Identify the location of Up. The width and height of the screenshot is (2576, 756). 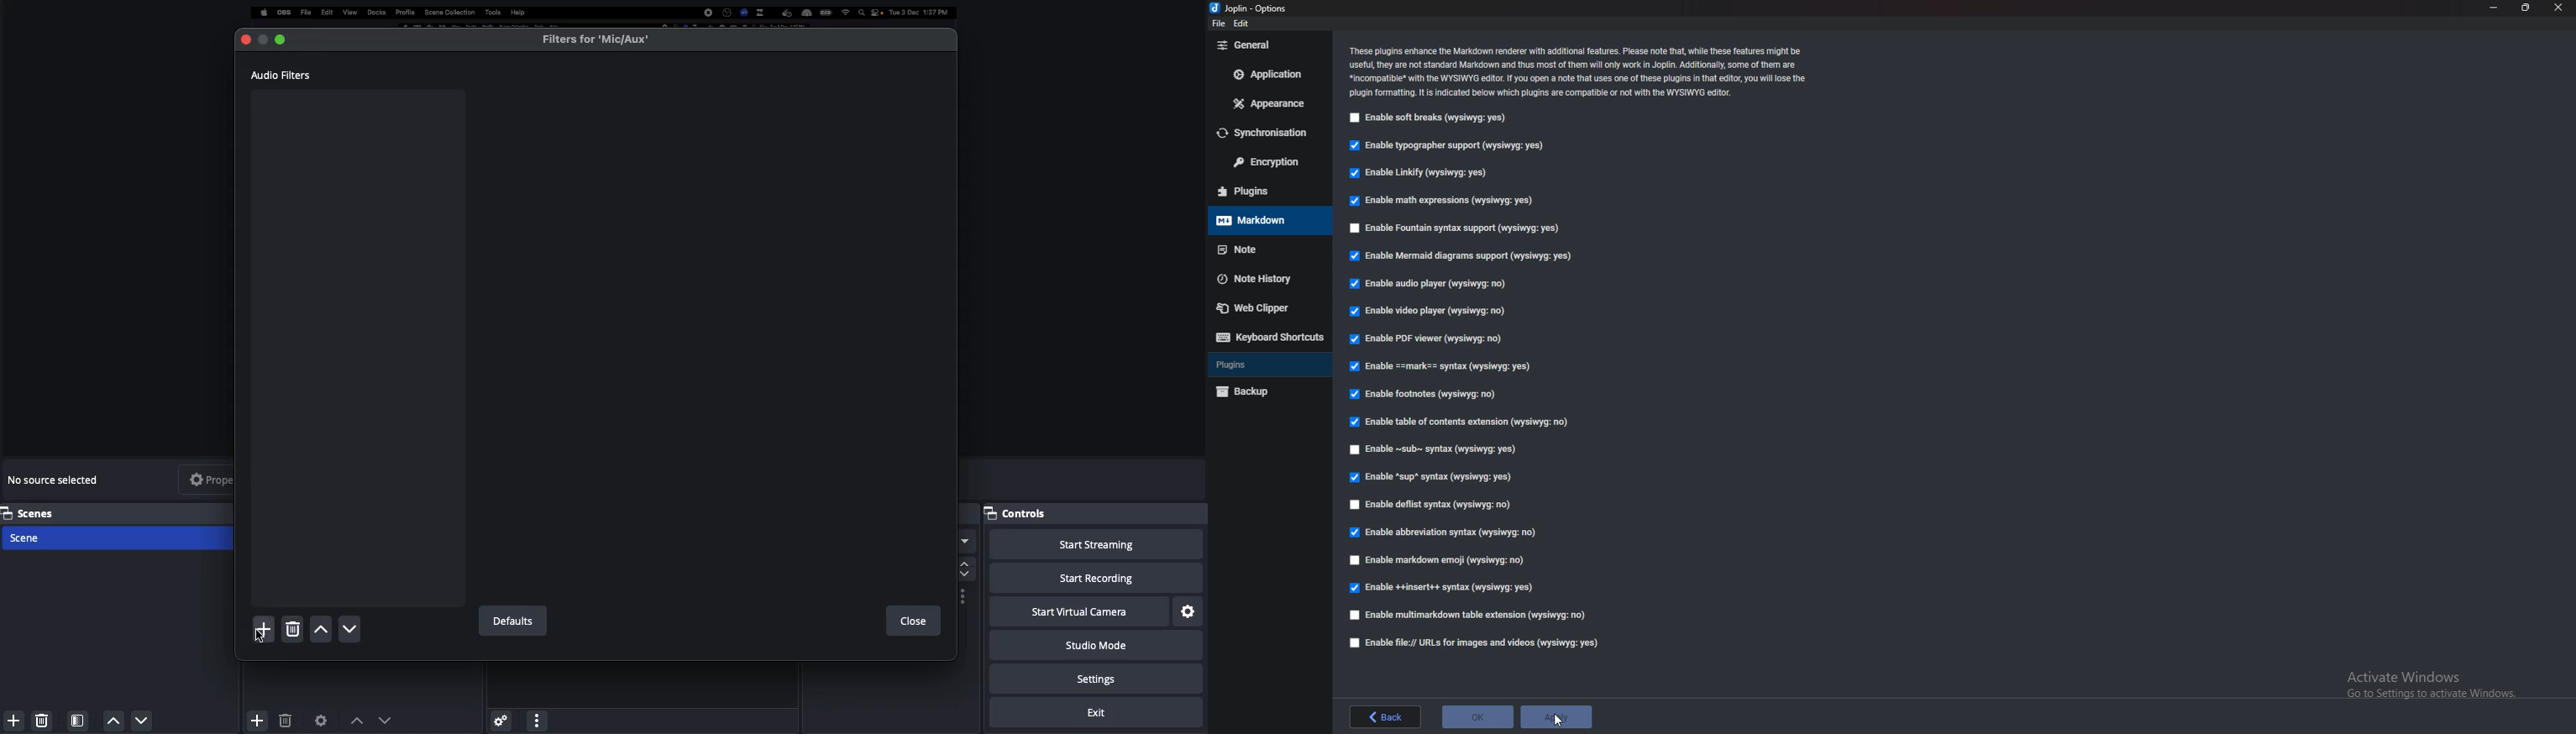
(114, 721).